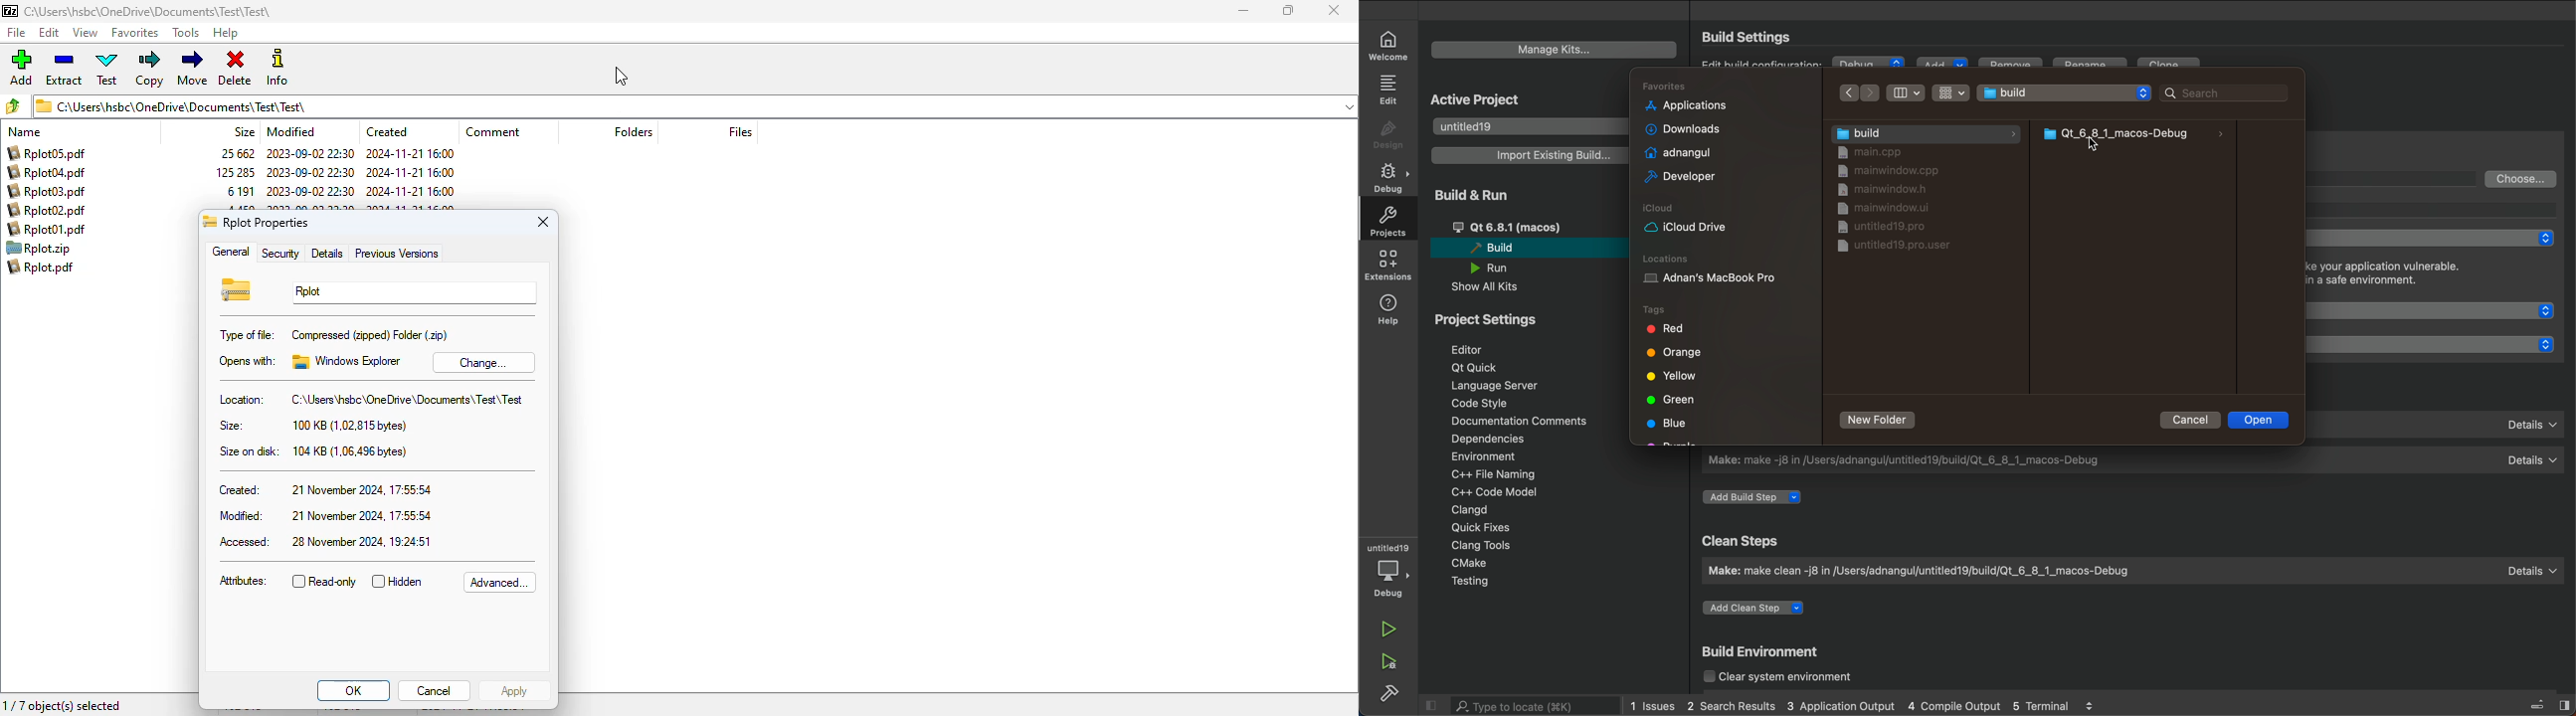 This screenshot has width=2576, height=728. What do you see at coordinates (350, 451) in the screenshot?
I see `104 KB (1.06,496 bytes)` at bounding box center [350, 451].